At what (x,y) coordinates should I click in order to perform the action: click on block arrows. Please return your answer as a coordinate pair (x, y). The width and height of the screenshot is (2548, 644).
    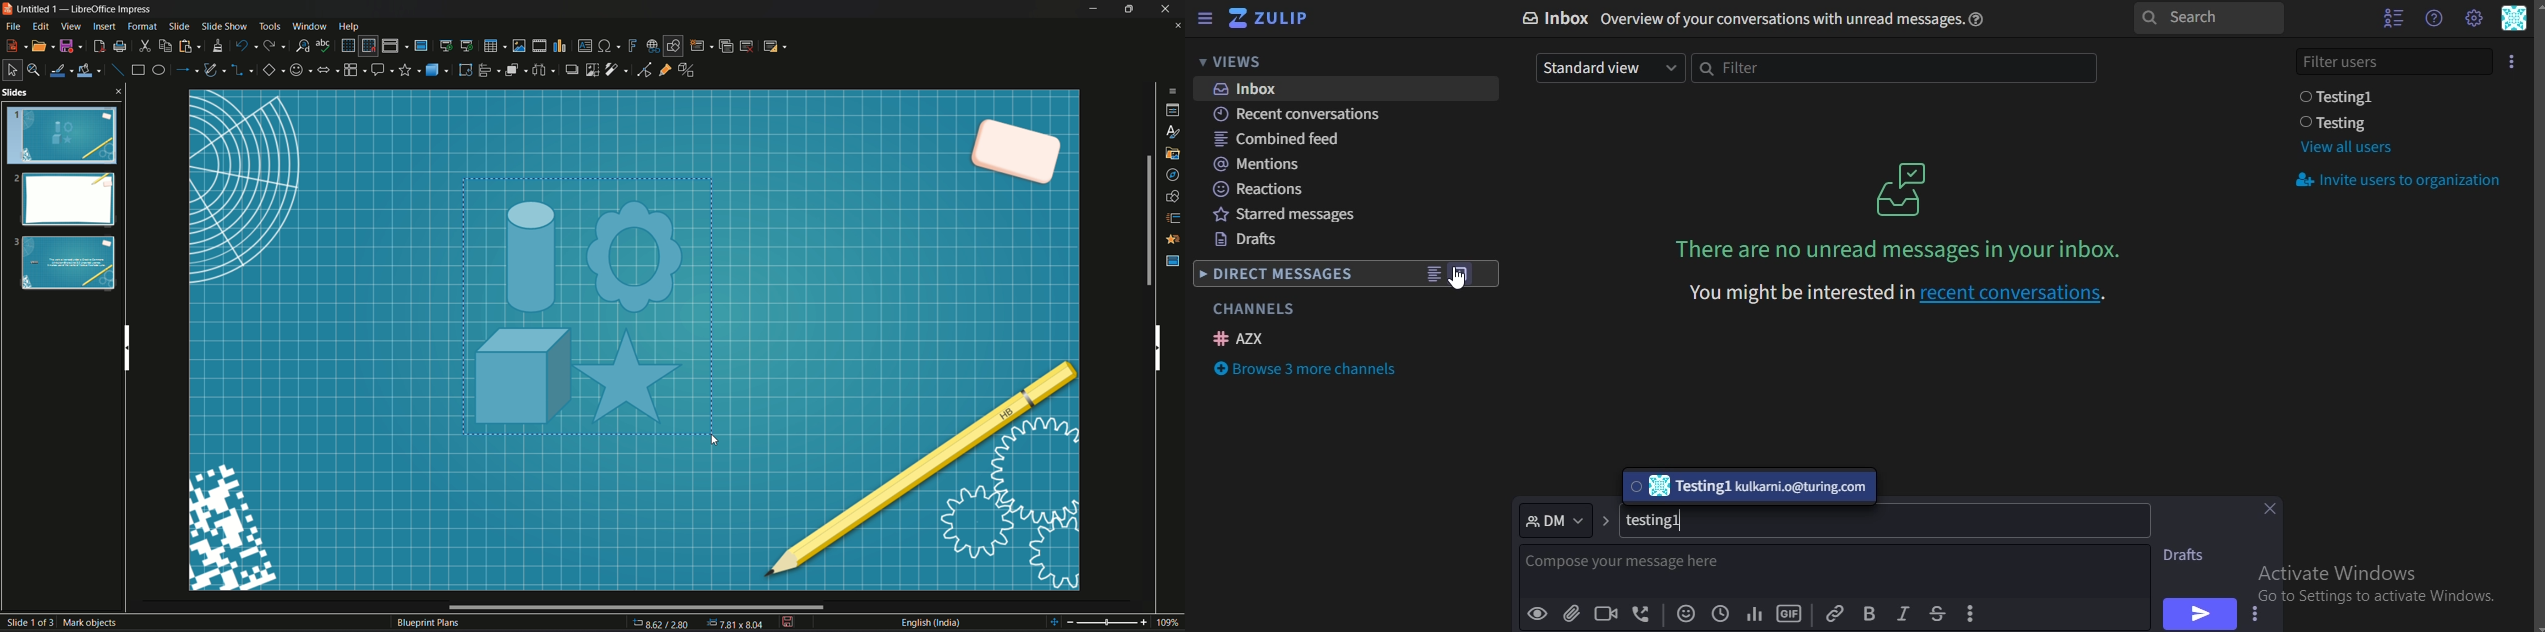
    Looking at the image, I should click on (327, 72).